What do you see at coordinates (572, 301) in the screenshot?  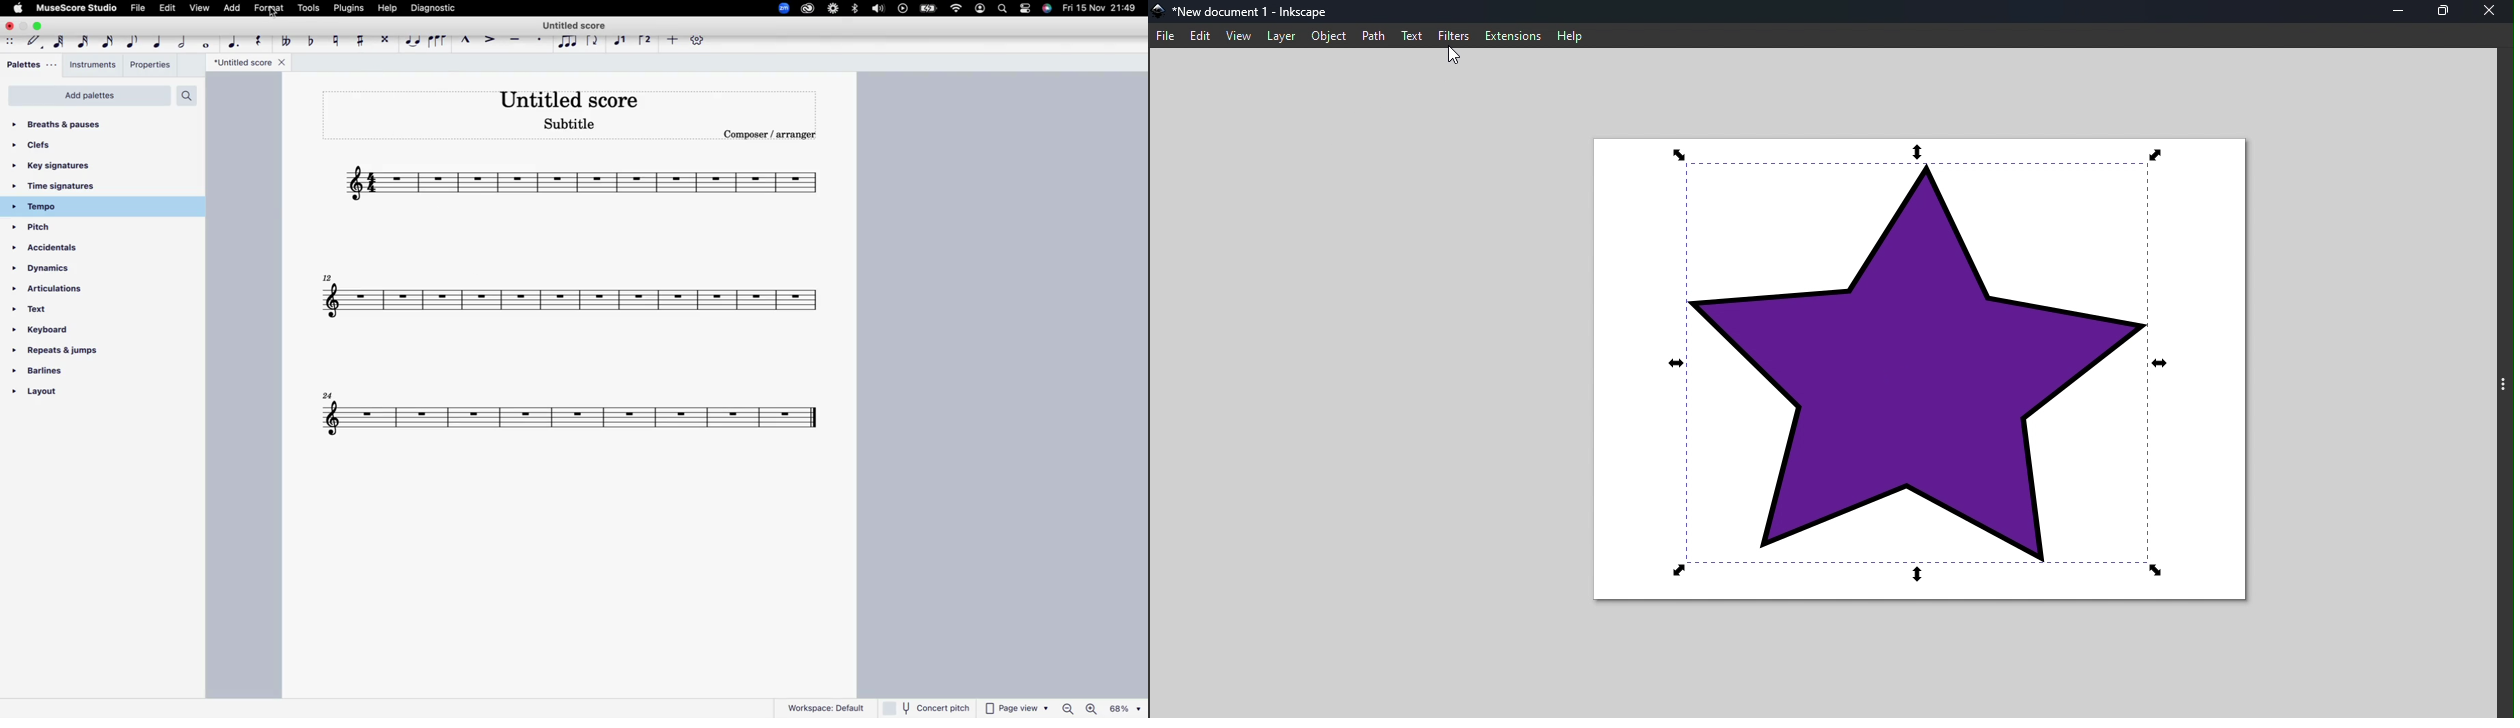 I see `score` at bounding box center [572, 301].